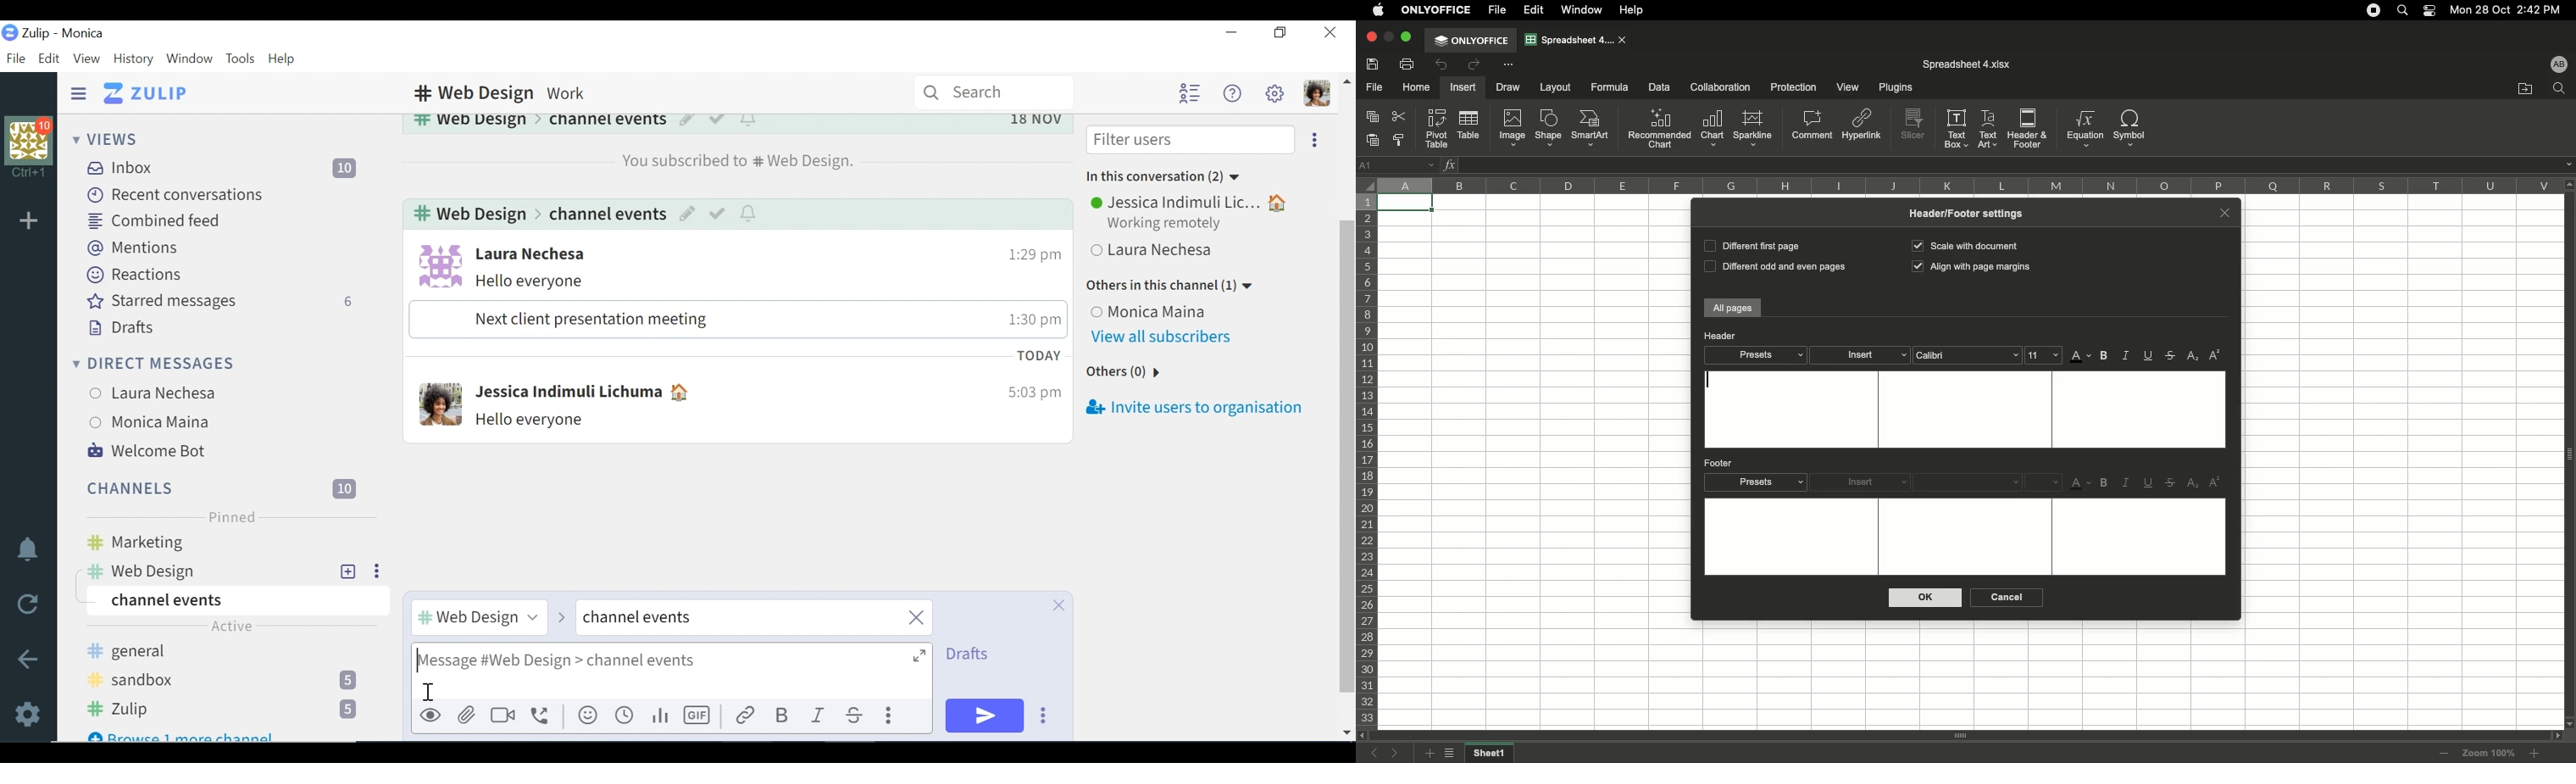  What do you see at coordinates (1036, 126) in the screenshot?
I see `Date` at bounding box center [1036, 126].